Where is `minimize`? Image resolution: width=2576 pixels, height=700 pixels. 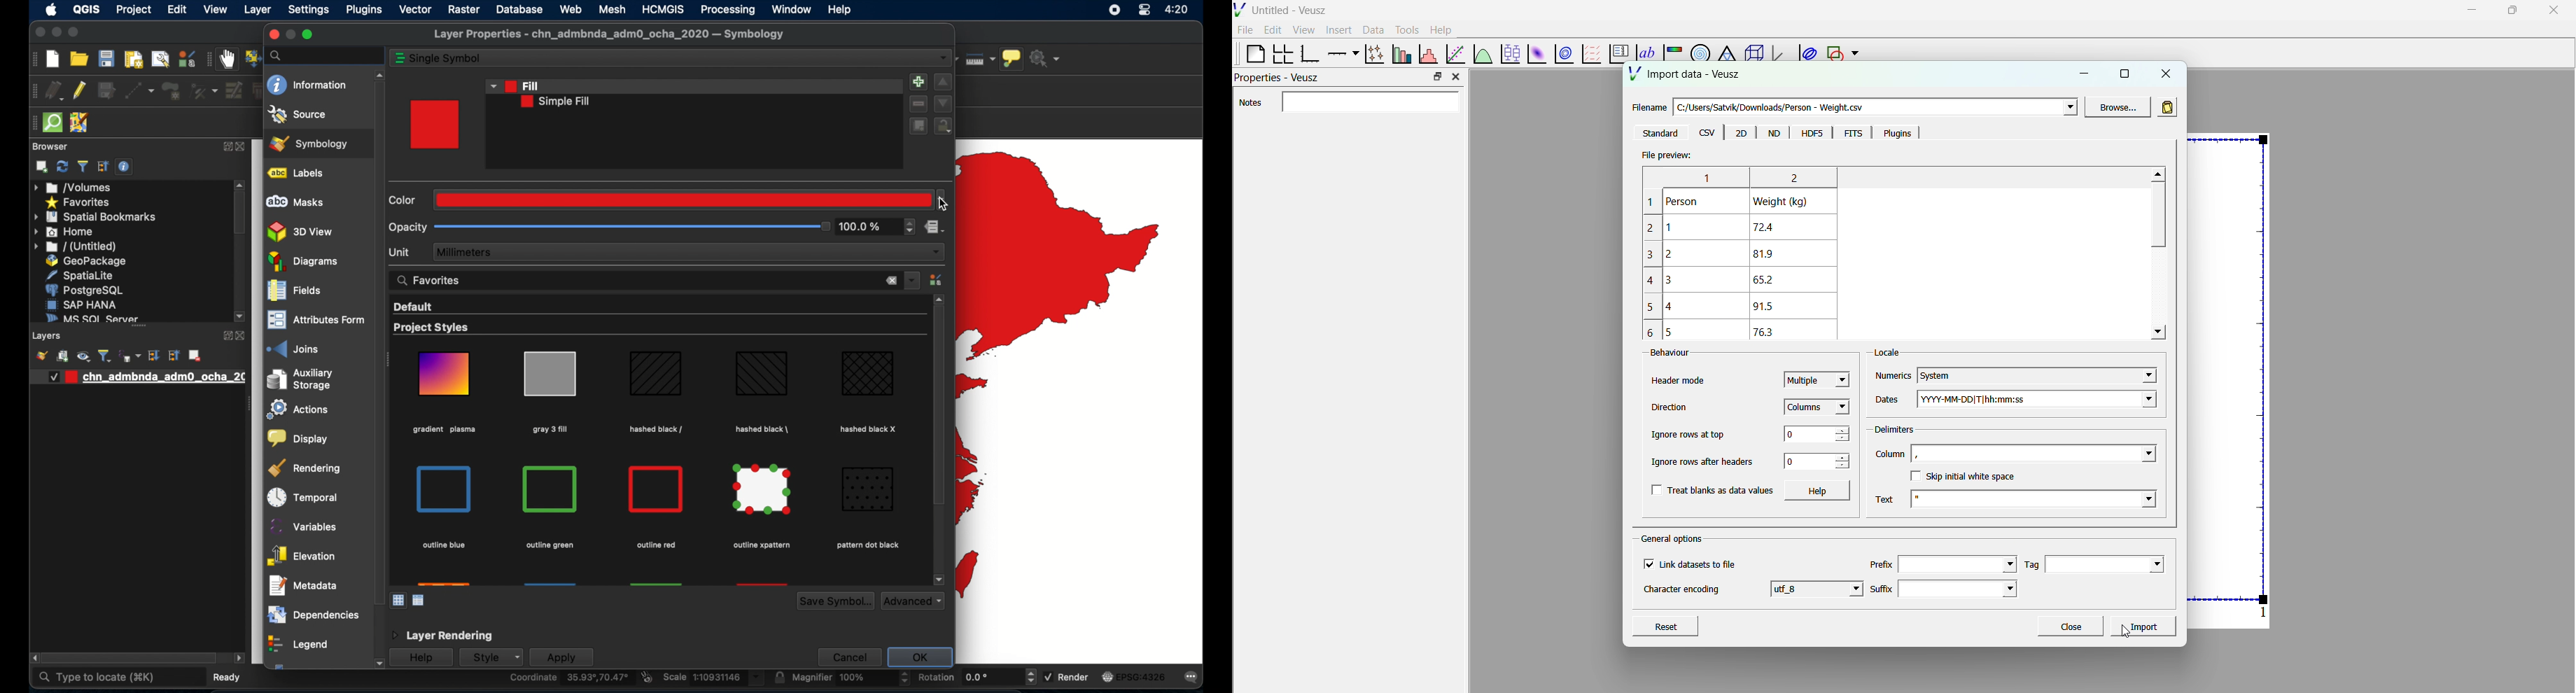 minimize is located at coordinates (2470, 9).